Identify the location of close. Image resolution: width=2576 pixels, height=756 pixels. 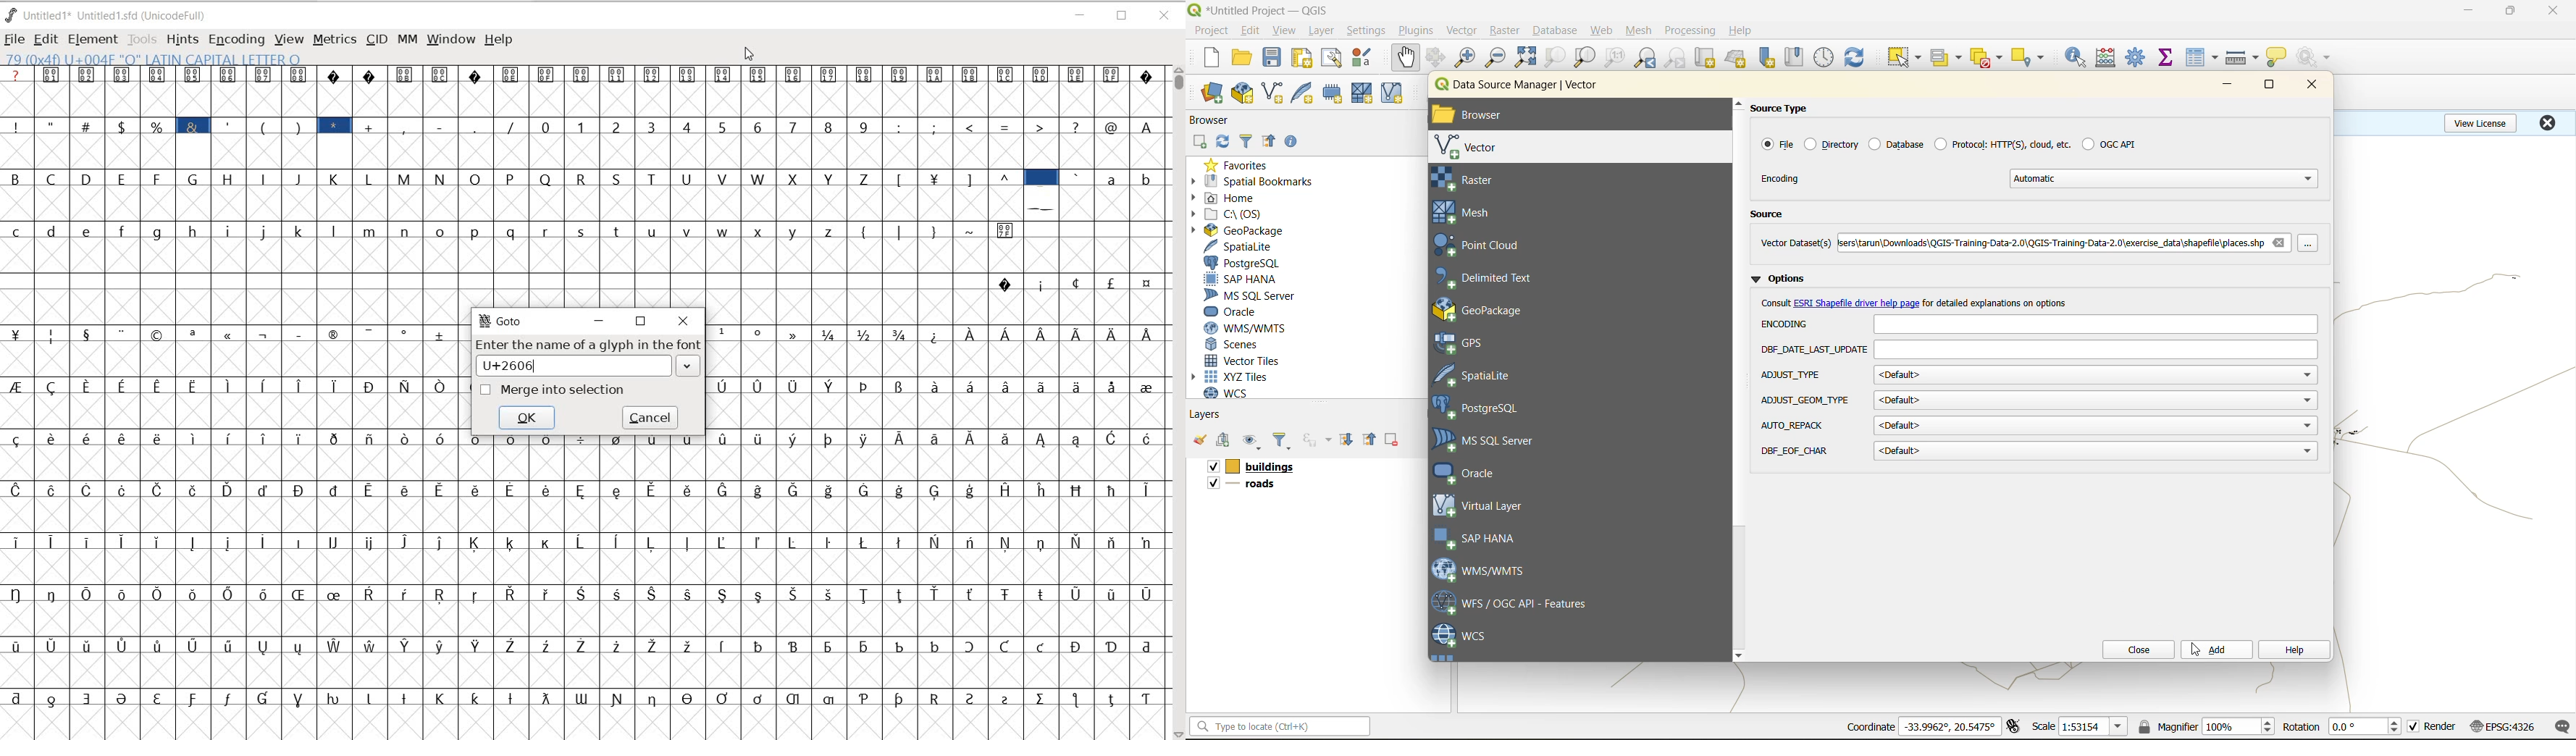
(2554, 11).